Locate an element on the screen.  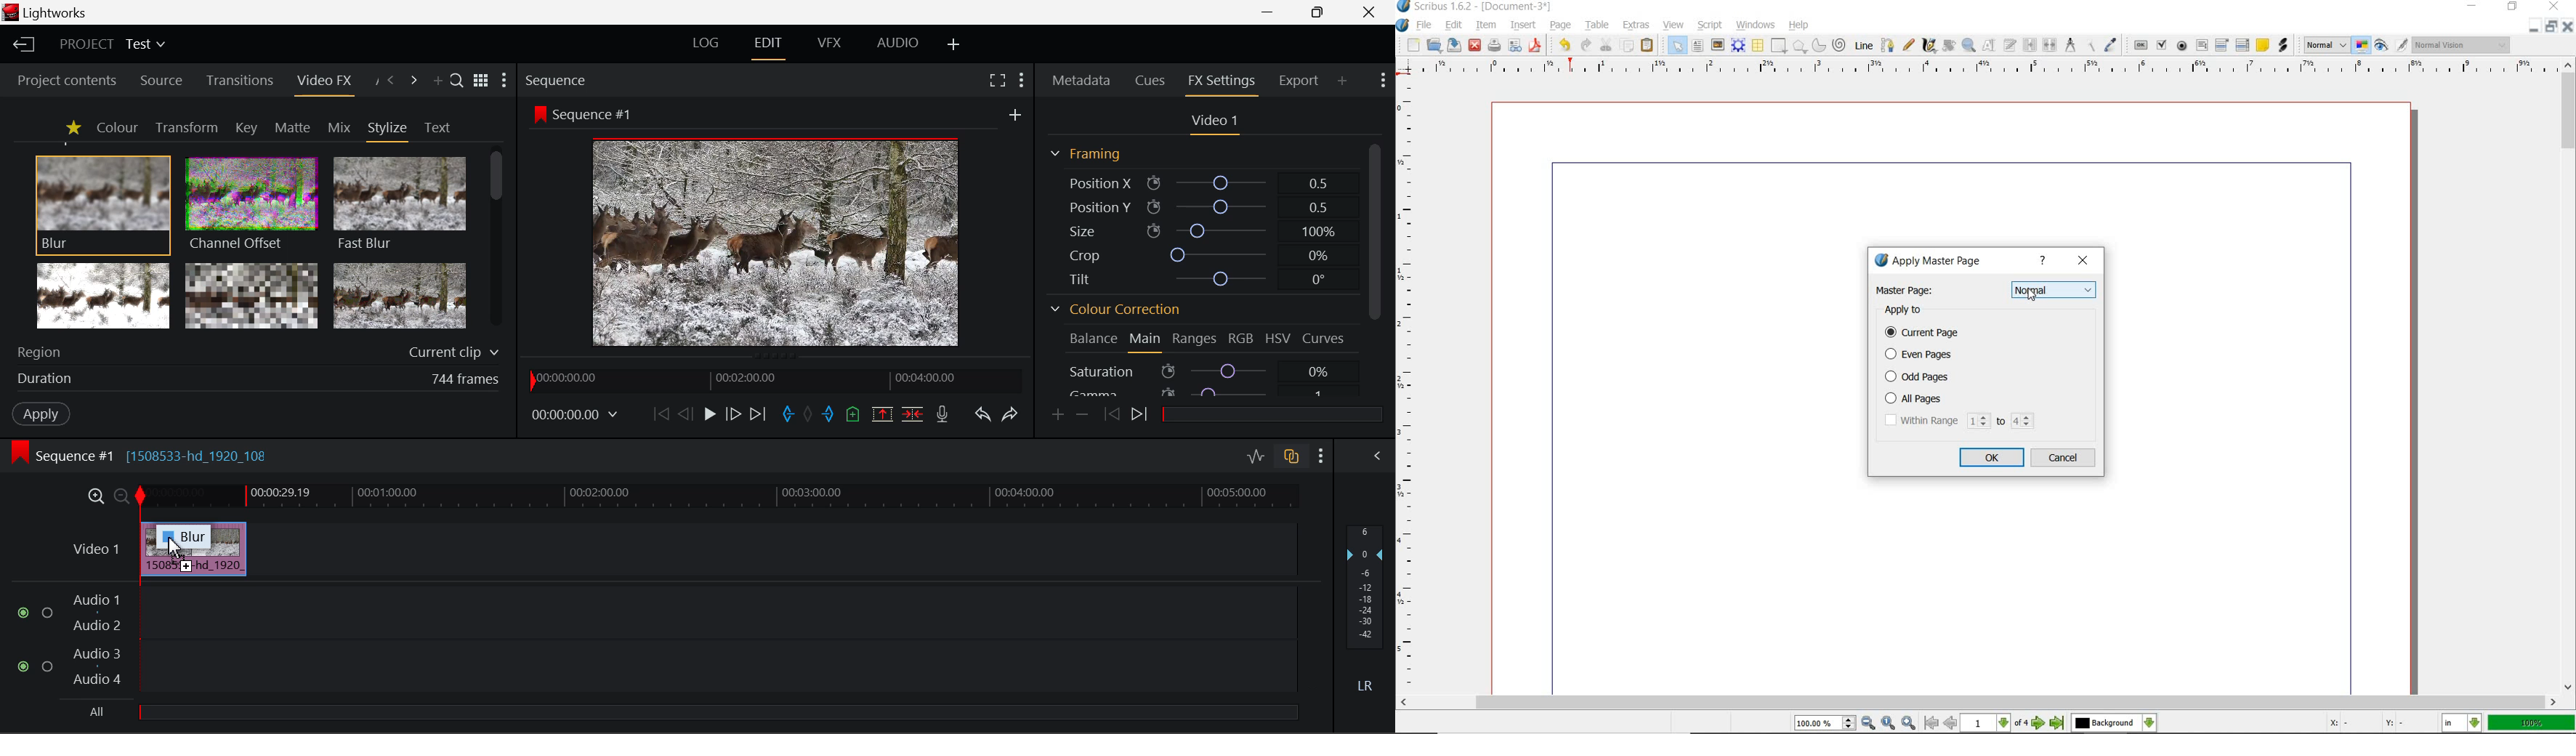
Duration is located at coordinates (254, 381).